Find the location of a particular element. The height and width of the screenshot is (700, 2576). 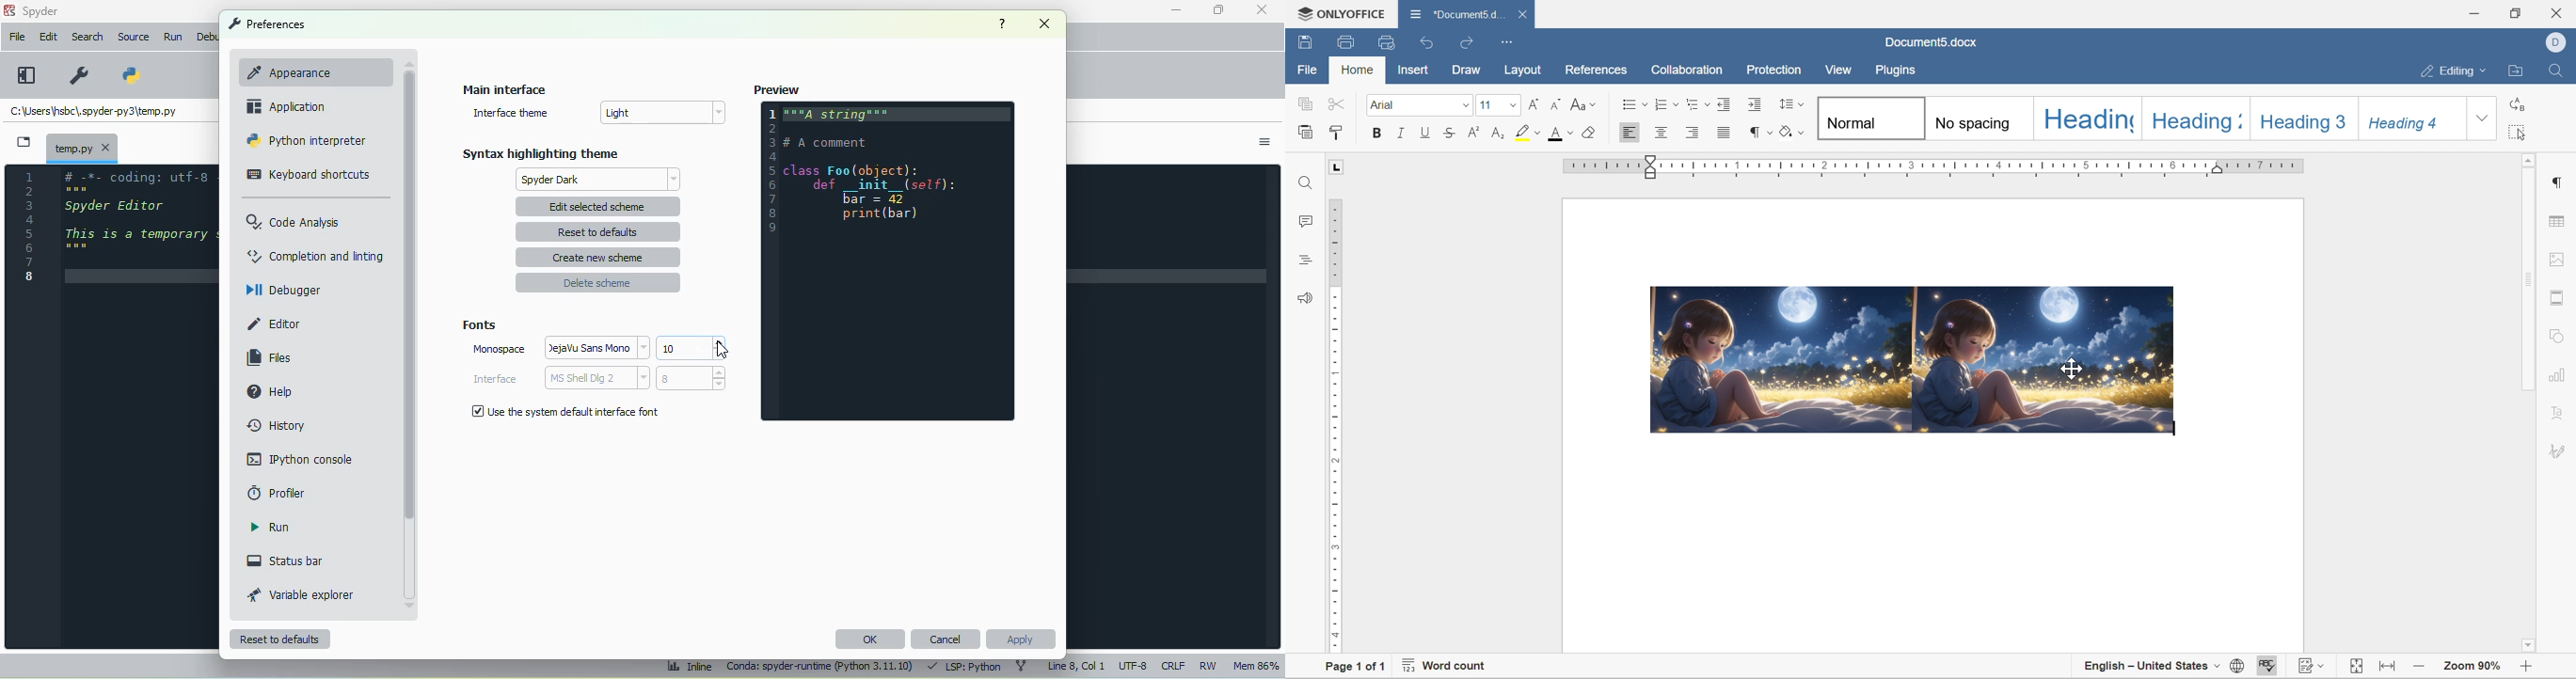

minimize is located at coordinates (1177, 10).